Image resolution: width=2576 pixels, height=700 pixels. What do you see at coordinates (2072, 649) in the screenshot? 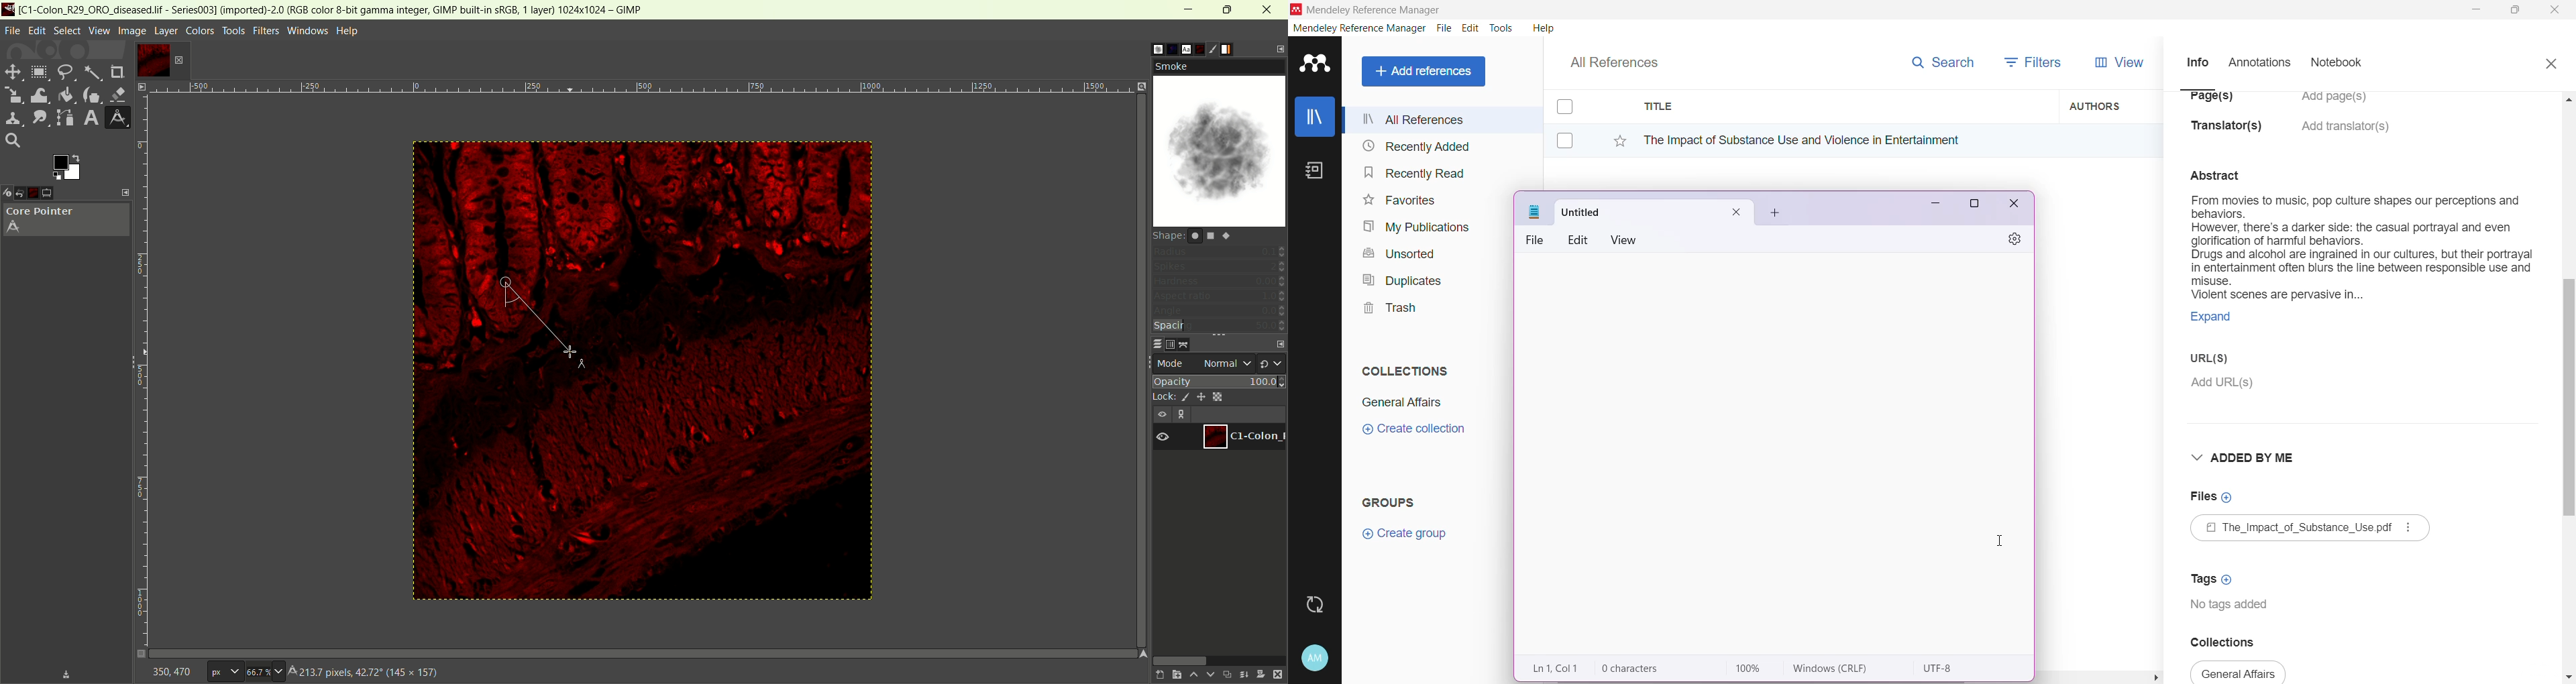
I see `grammarly logo` at bounding box center [2072, 649].